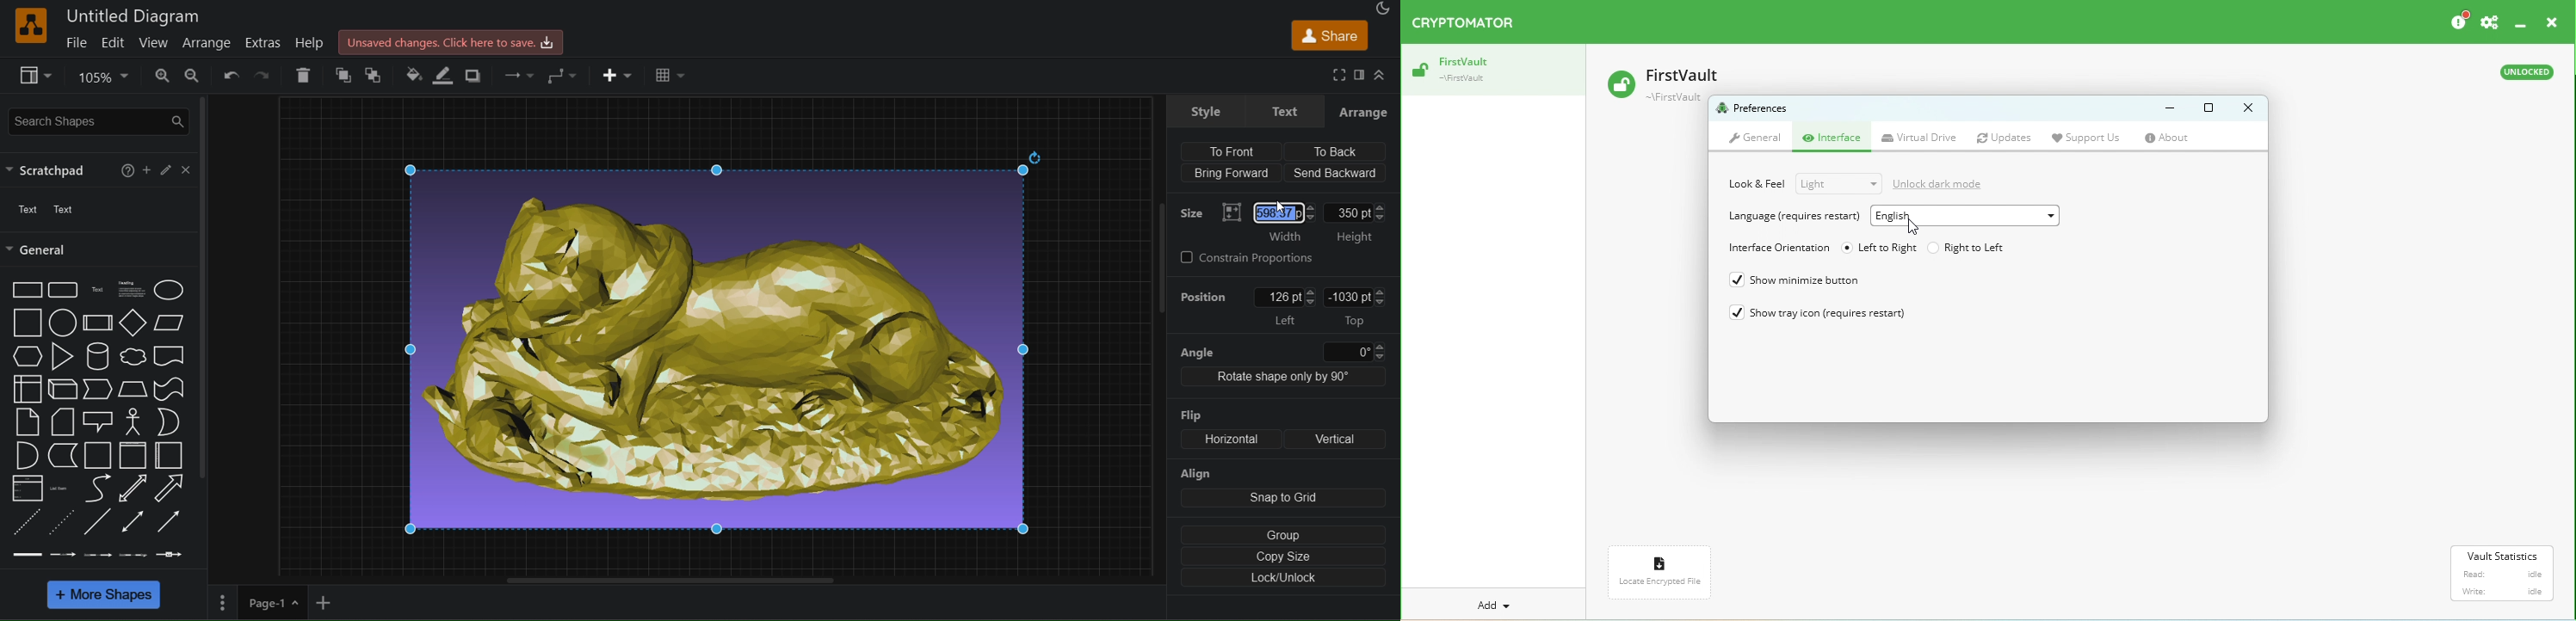 The width and height of the screenshot is (2576, 644). What do you see at coordinates (1197, 474) in the screenshot?
I see `Align` at bounding box center [1197, 474].